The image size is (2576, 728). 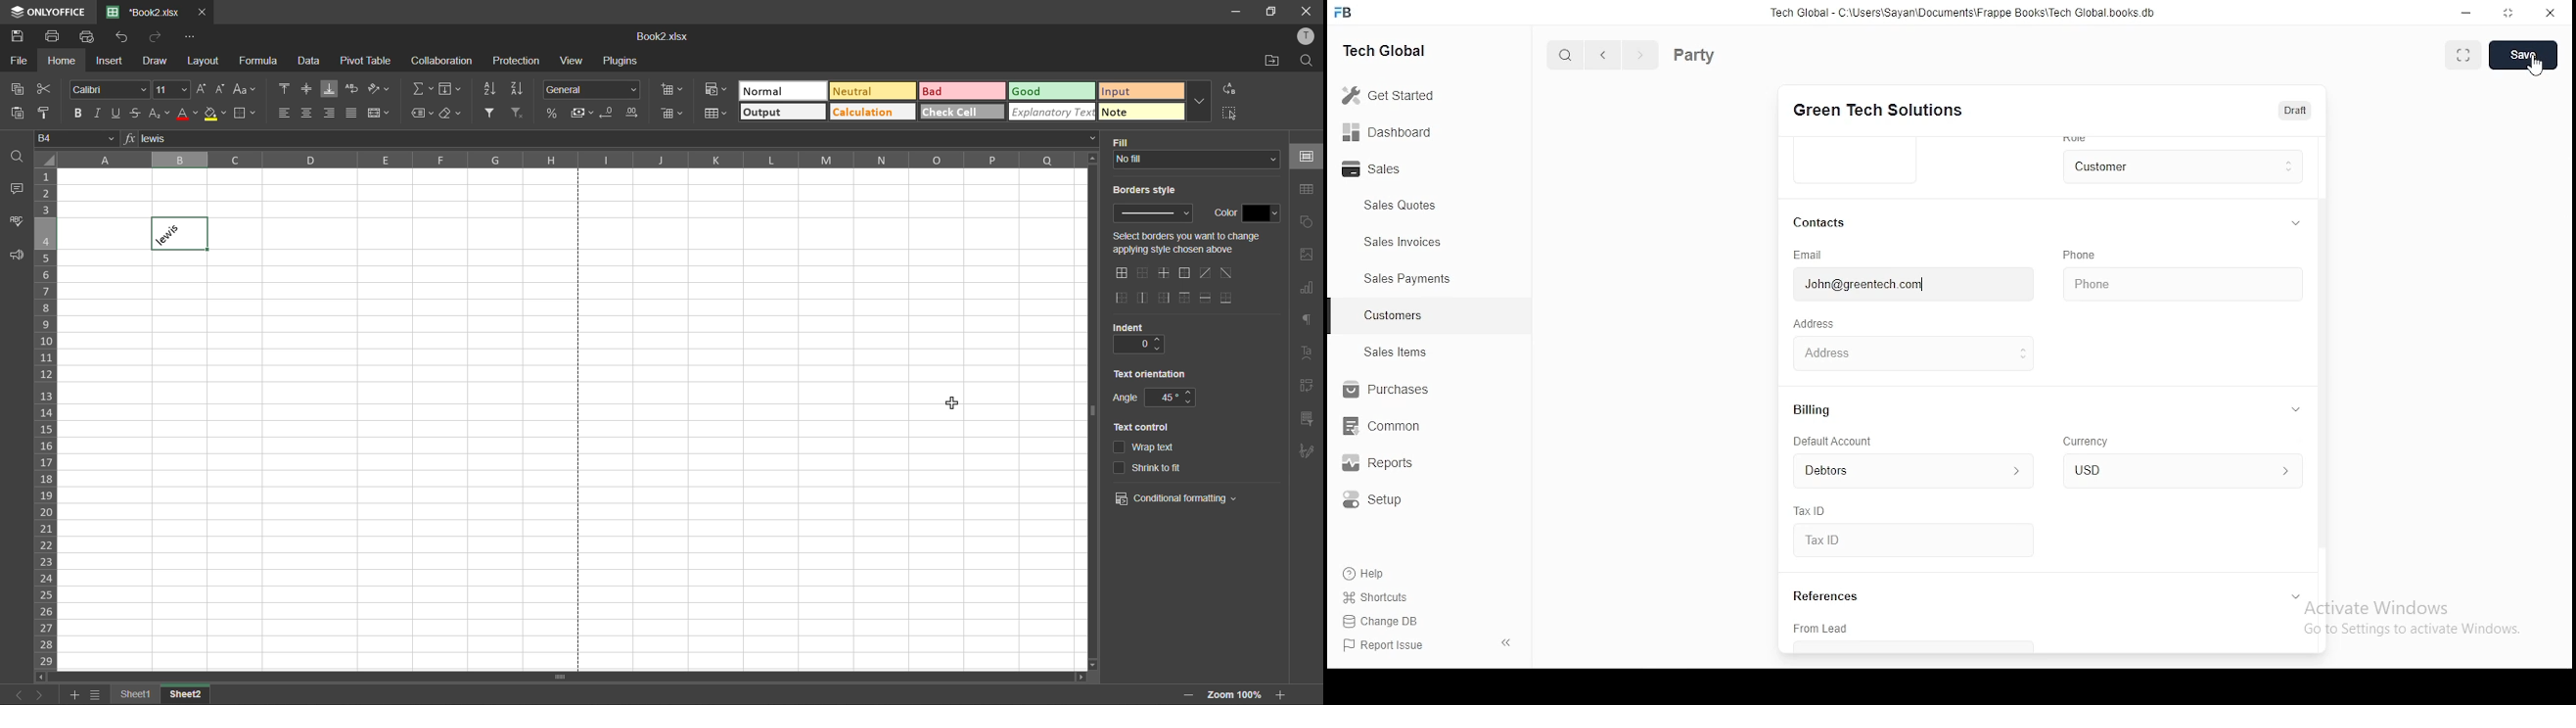 I want to click on more options, so click(x=1199, y=100).